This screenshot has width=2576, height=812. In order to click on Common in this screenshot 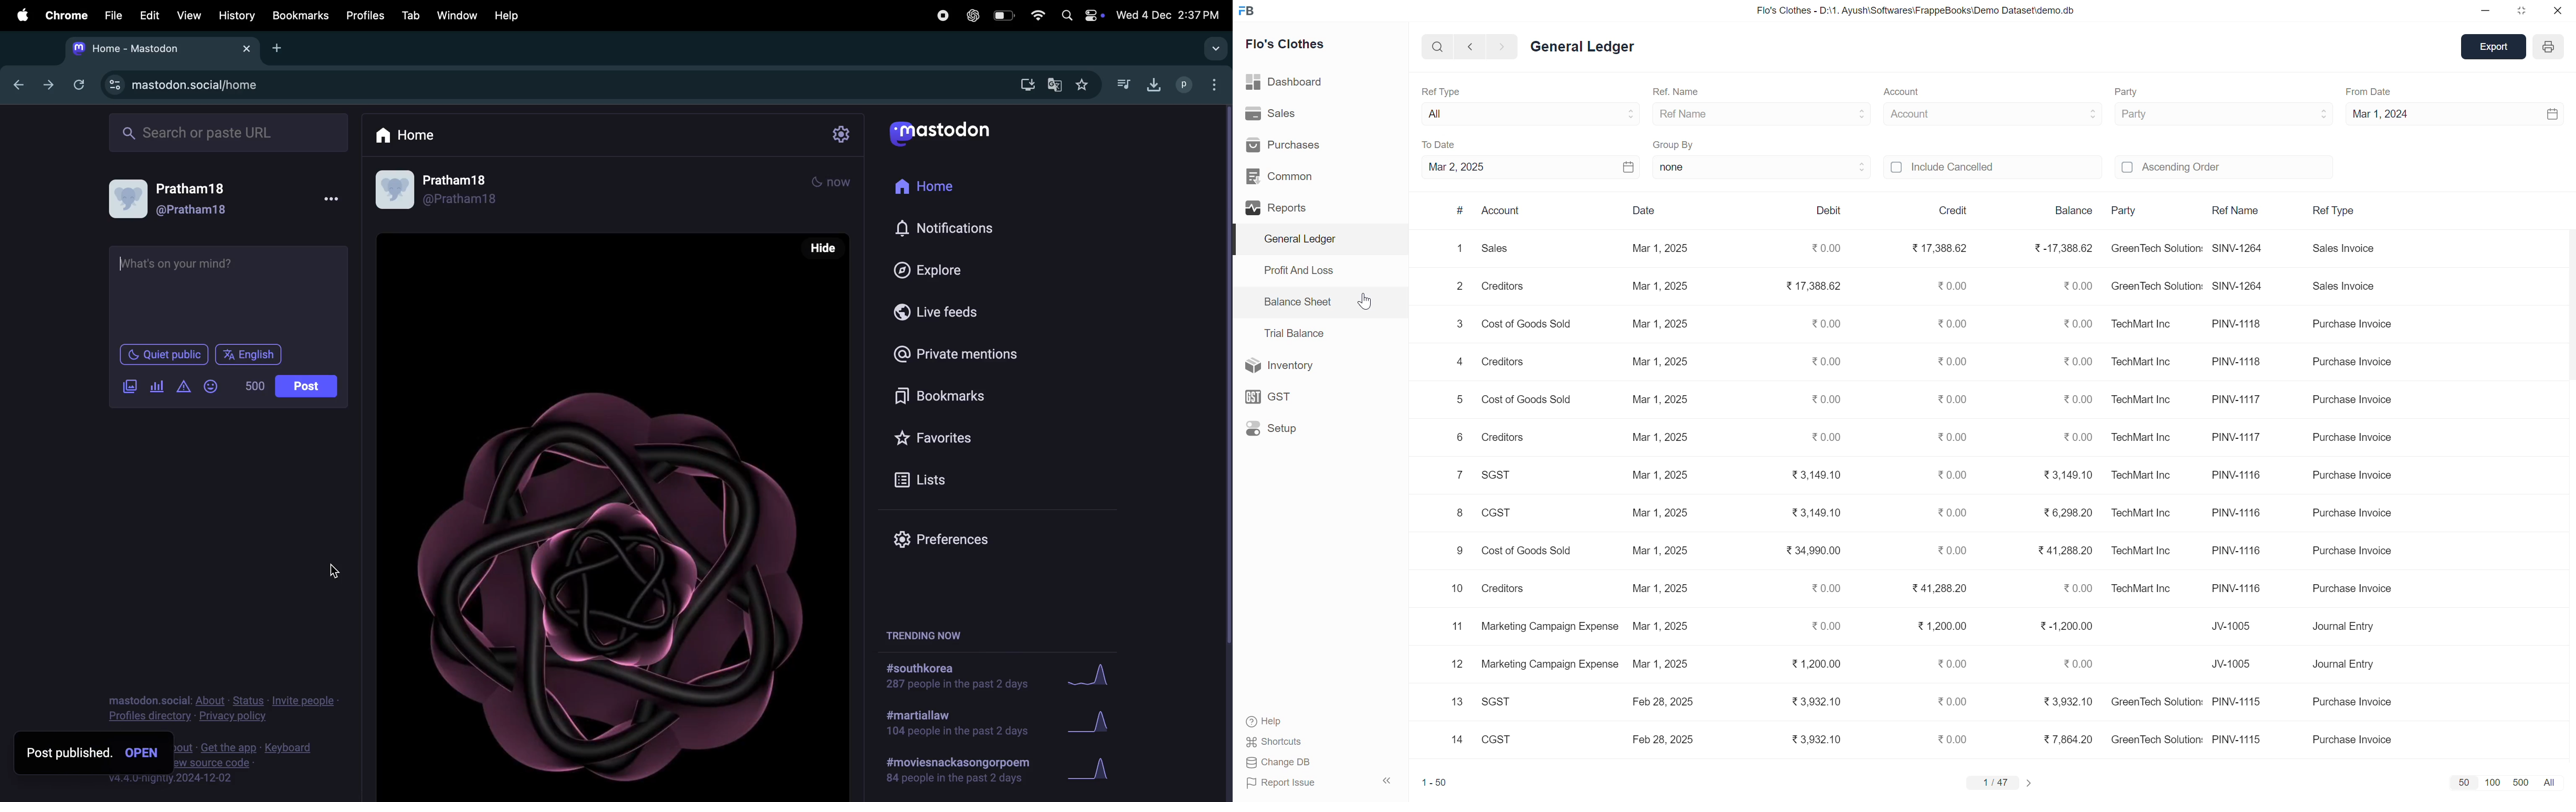, I will do `click(1295, 177)`.